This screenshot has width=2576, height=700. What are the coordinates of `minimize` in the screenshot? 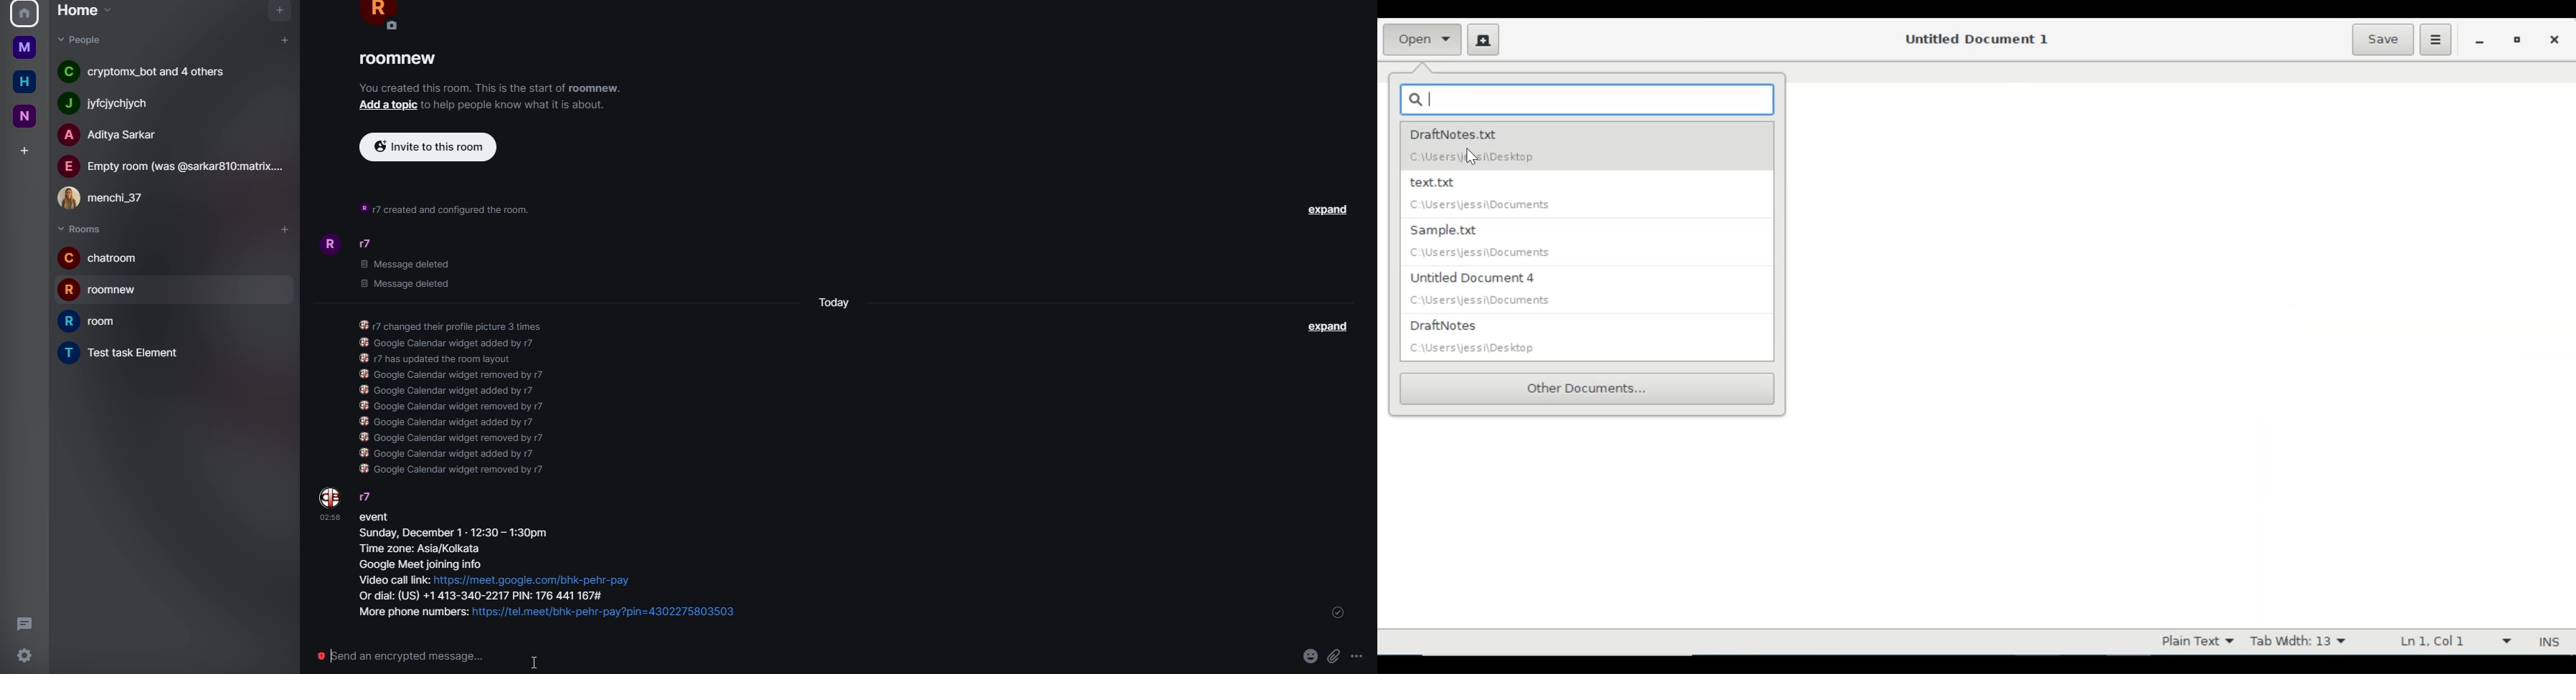 It's located at (2479, 39).